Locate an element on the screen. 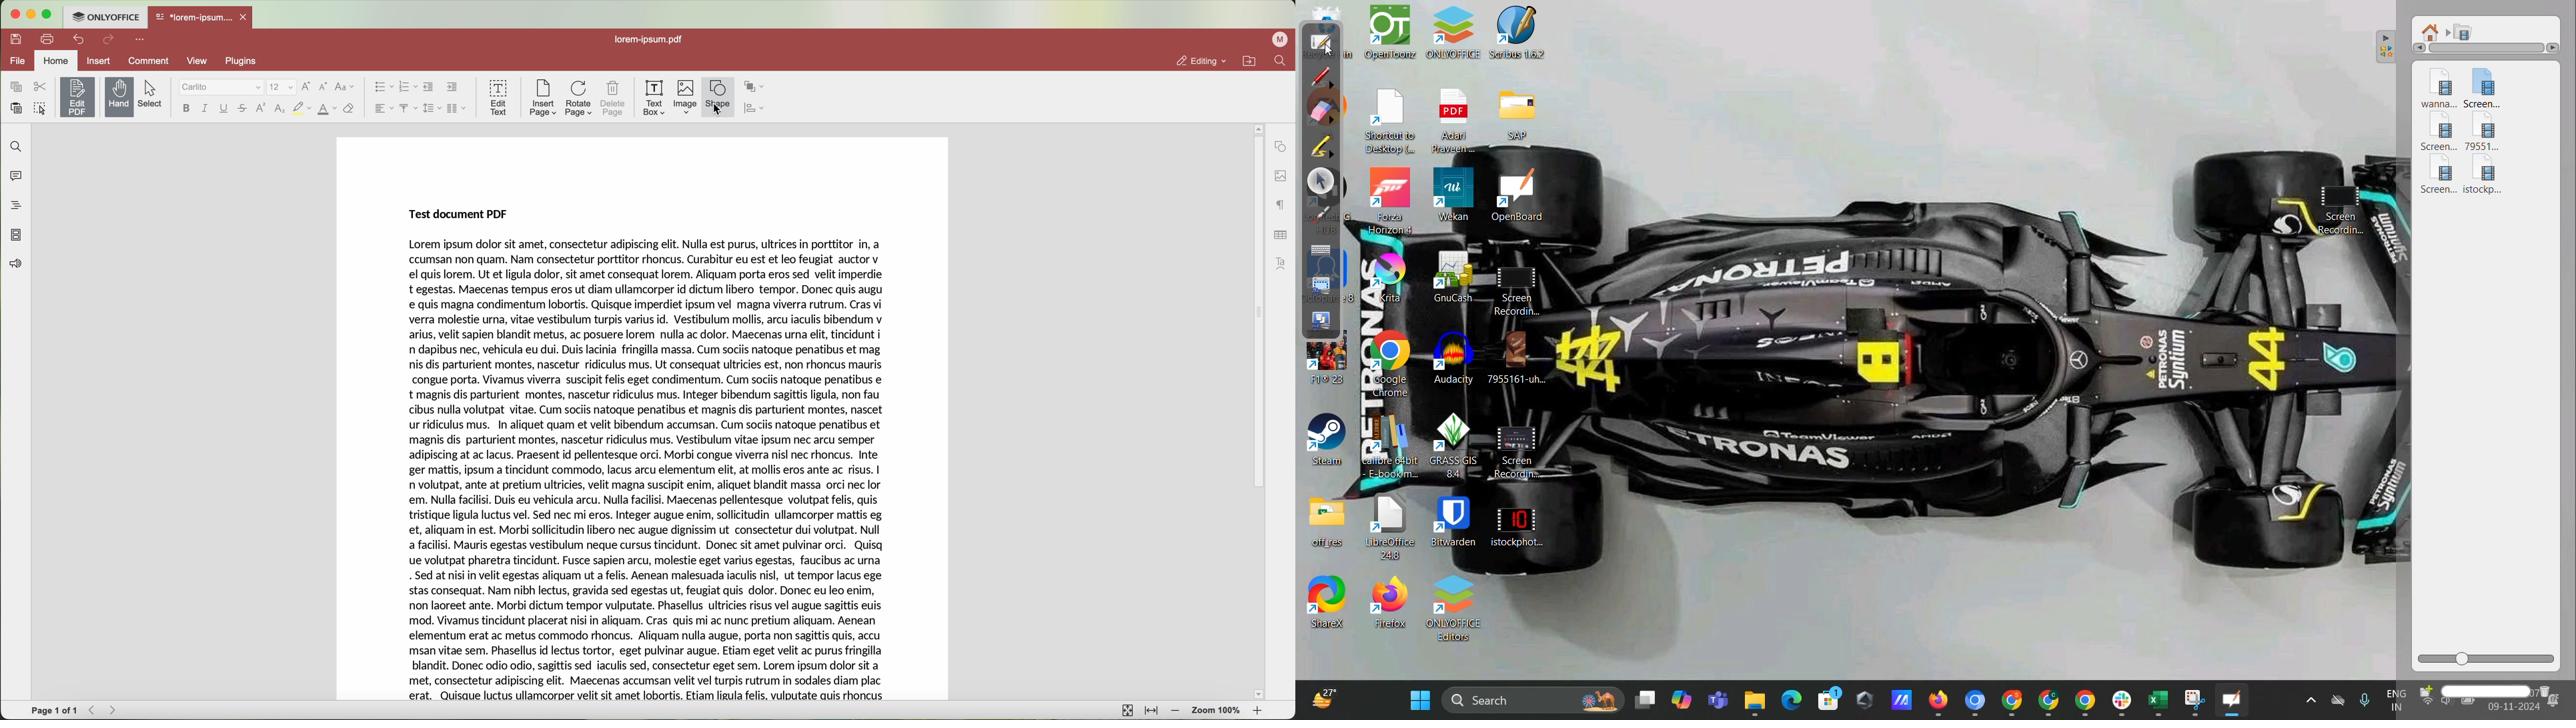 The width and height of the screenshot is (2576, 728). cut is located at coordinates (40, 86).